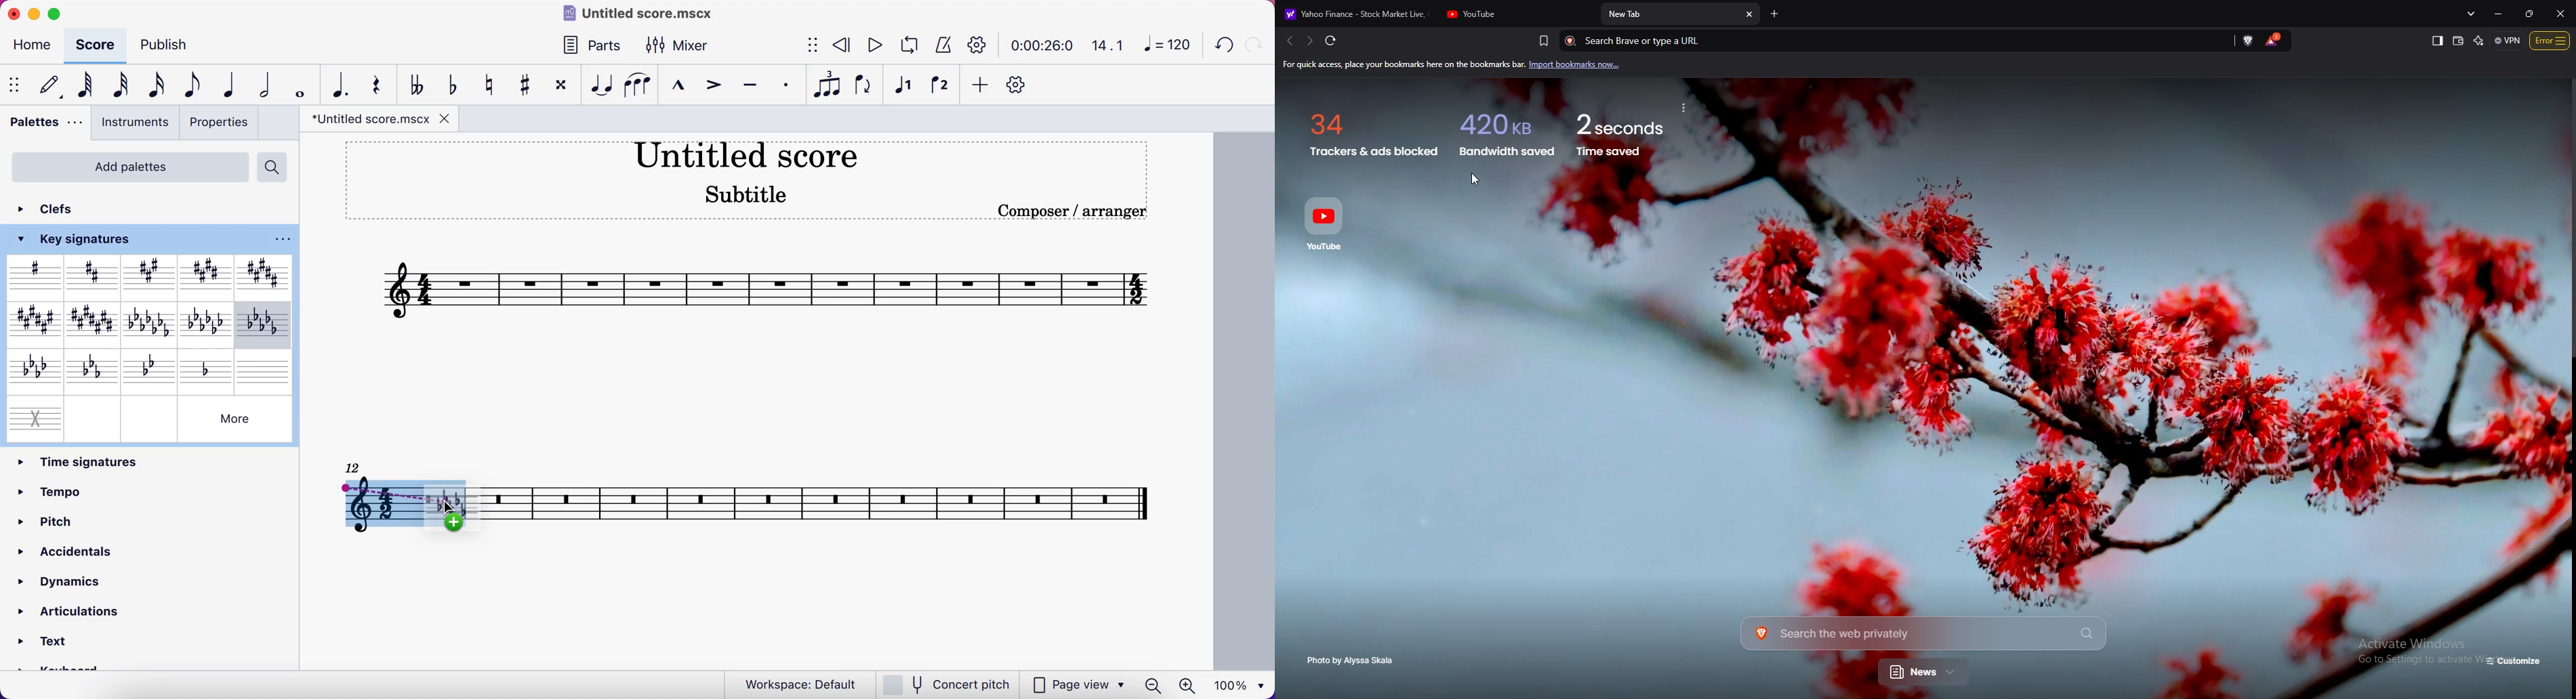  I want to click on key signatures, so click(409, 504).